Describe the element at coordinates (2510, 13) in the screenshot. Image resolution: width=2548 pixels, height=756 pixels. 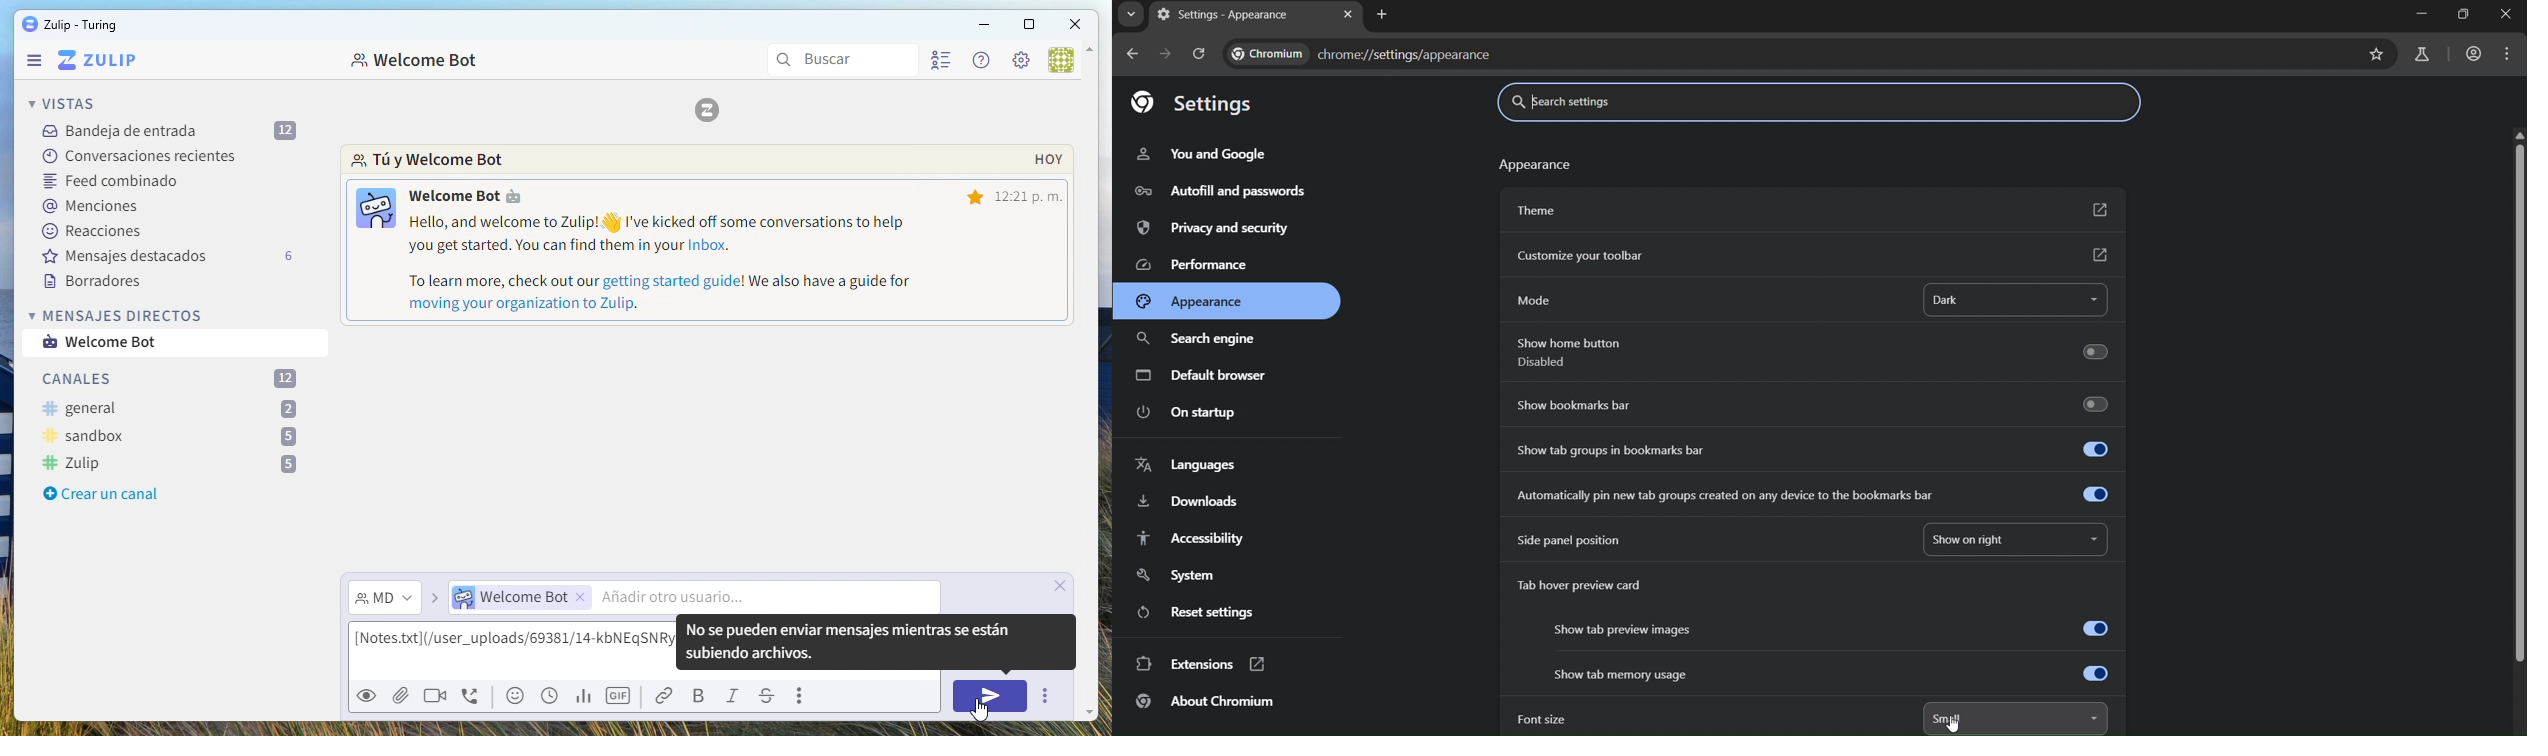
I see `close` at that location.